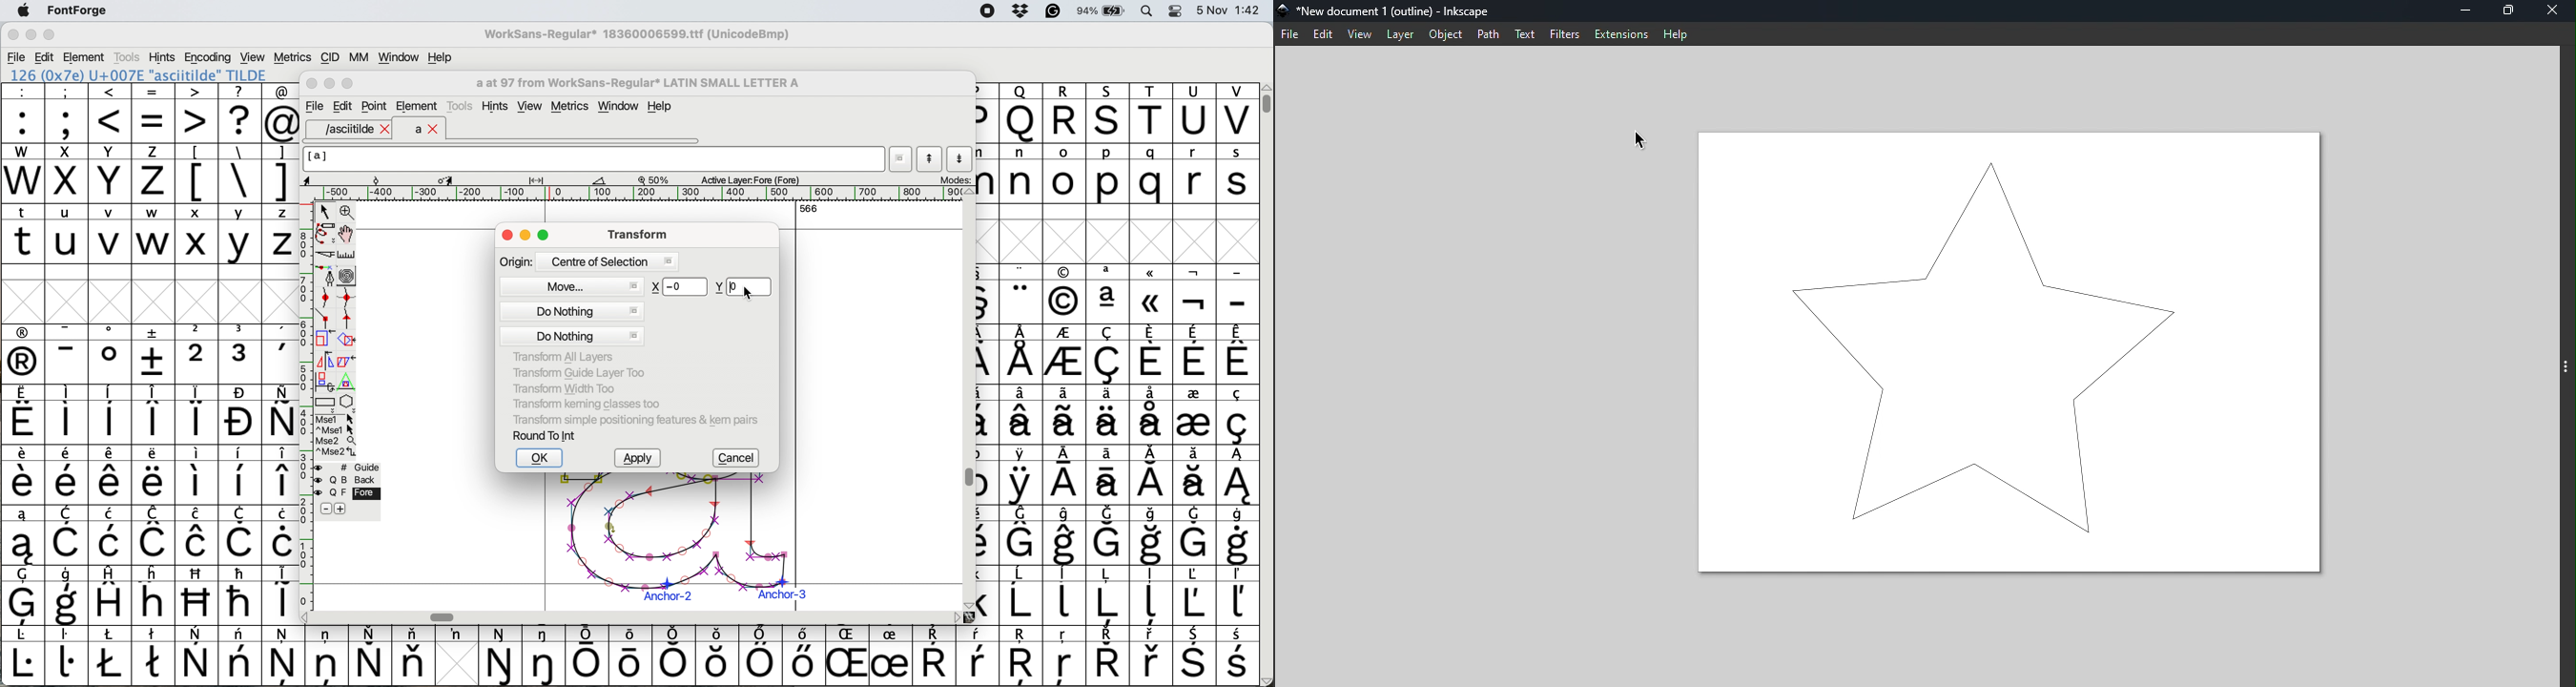 The height and width of the screenshot is (700, 2576). What do you see at coordinates (1155, 536) in the screenshot?
I see `symbol` at bounding box center [1155, 536].